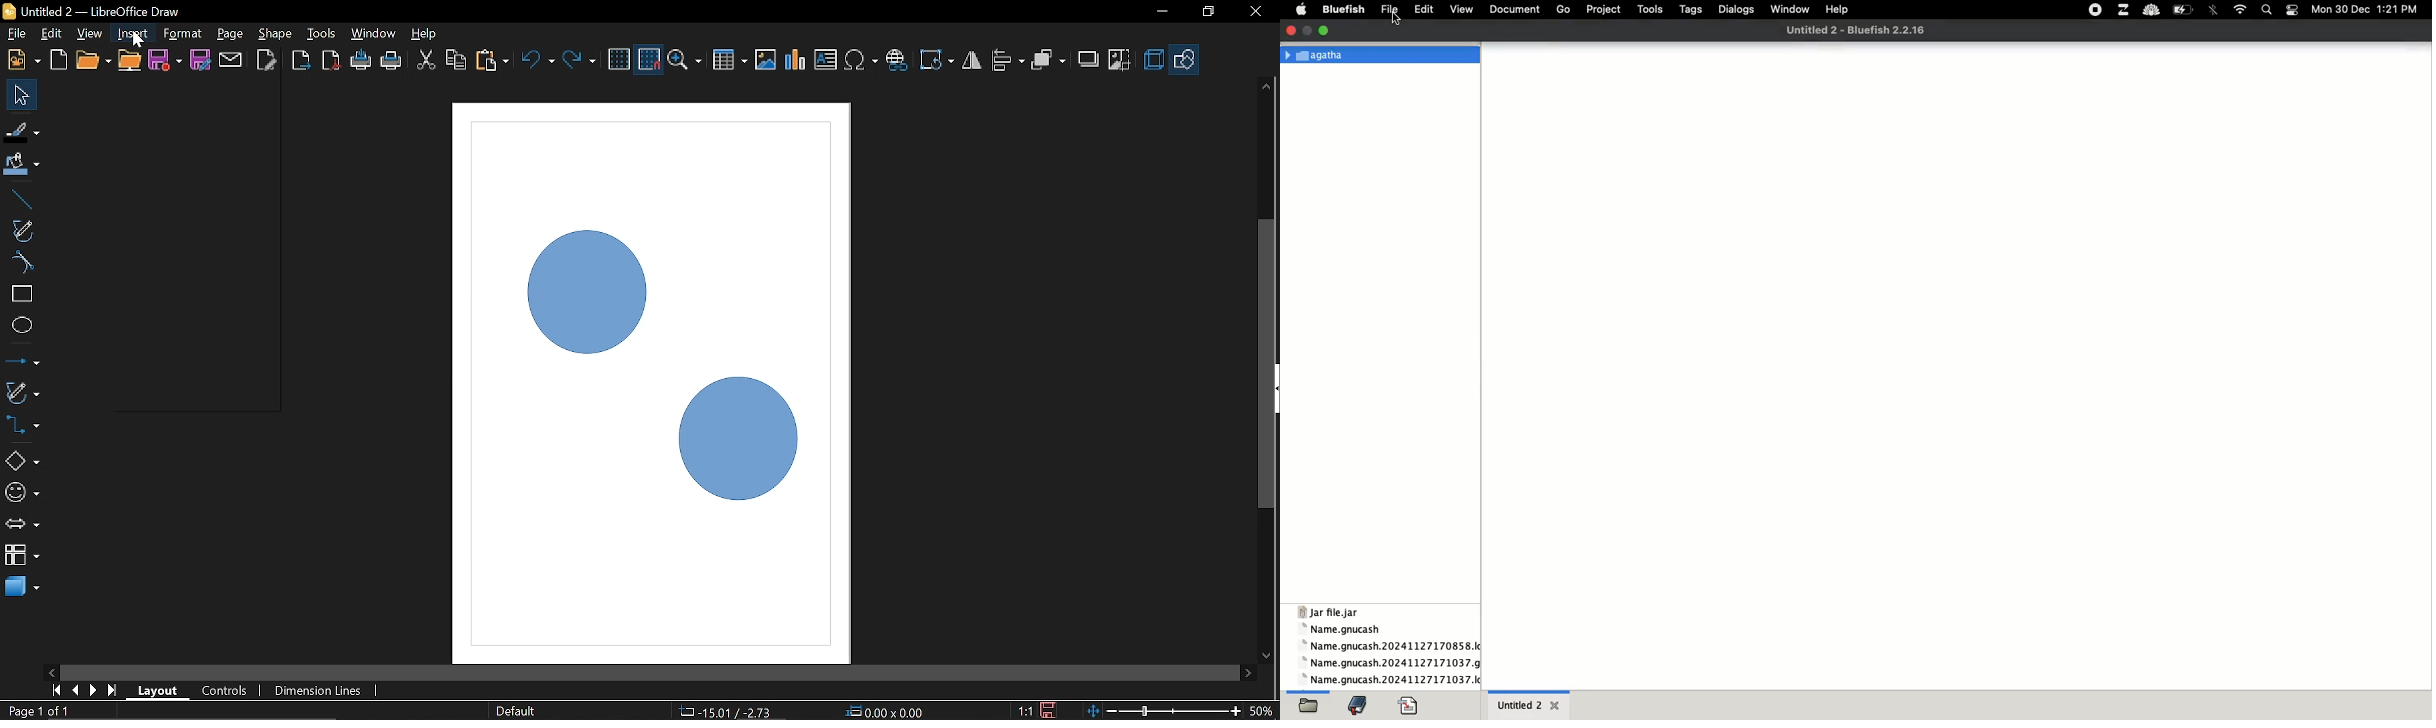 Image resolution: width=2436 pixels, height=728 pixels. Describe the element at coordinates (1166, 709) in the screenshot. I see `Change zoom` at that location.